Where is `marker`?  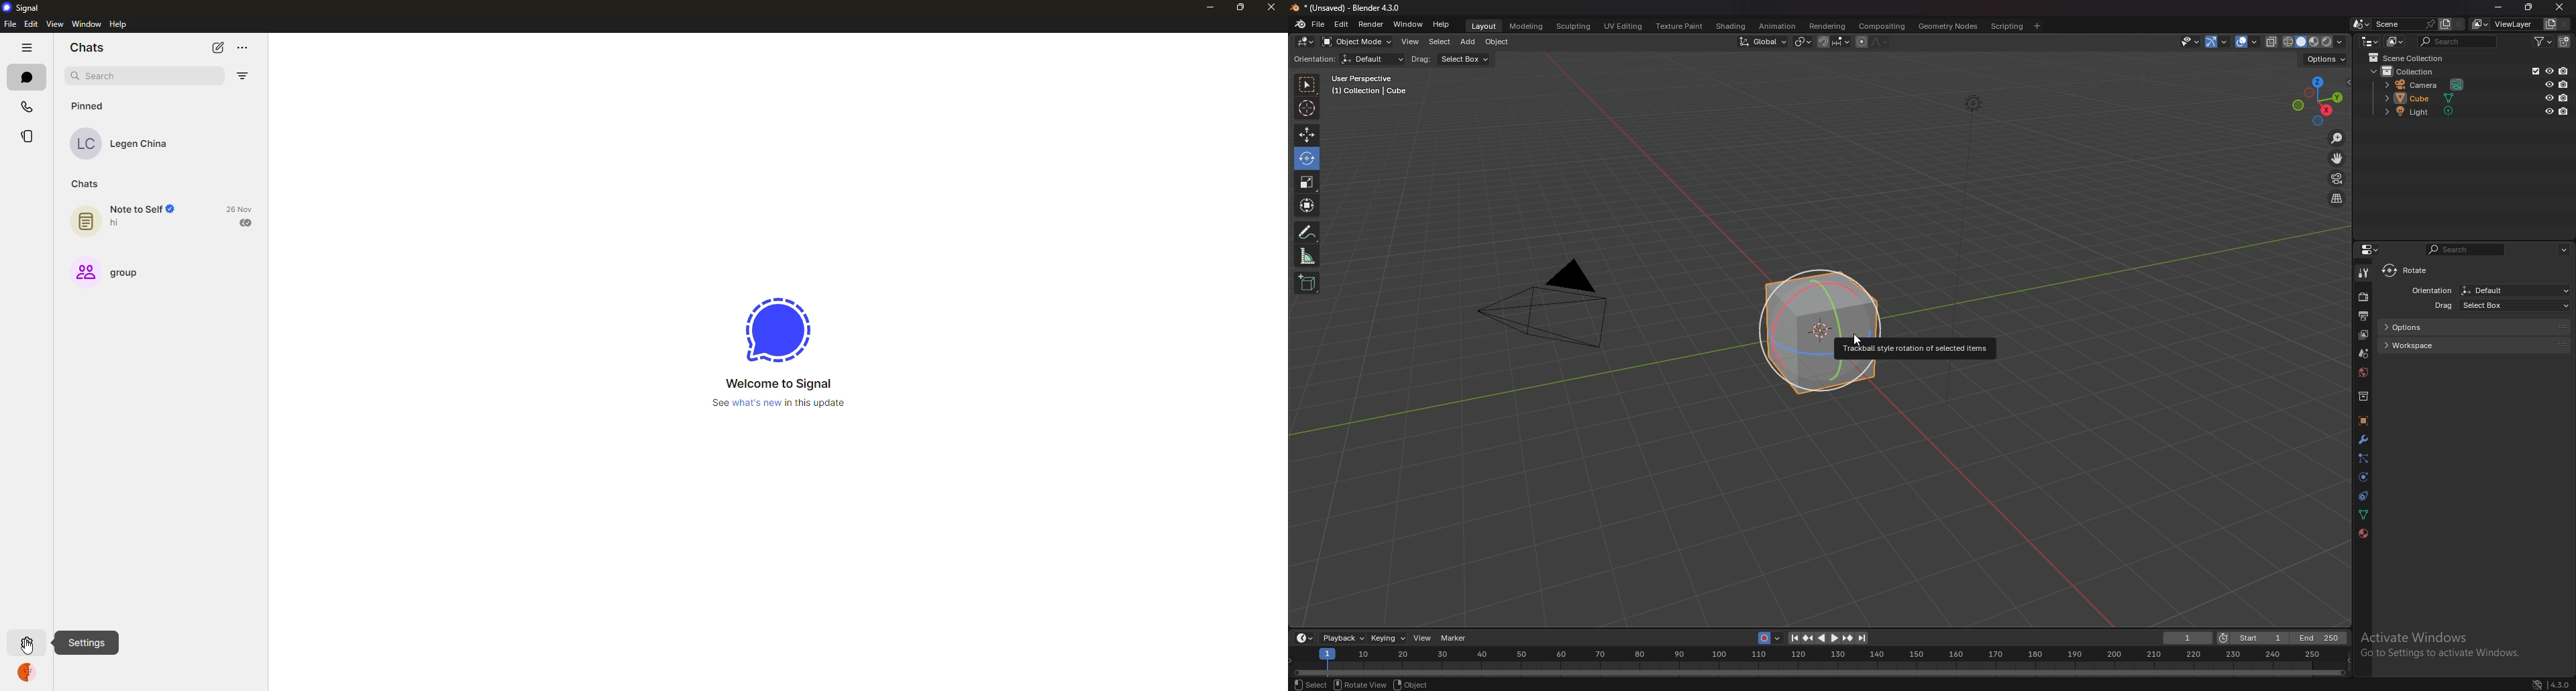 marker is located at coordinates (1456, 639).